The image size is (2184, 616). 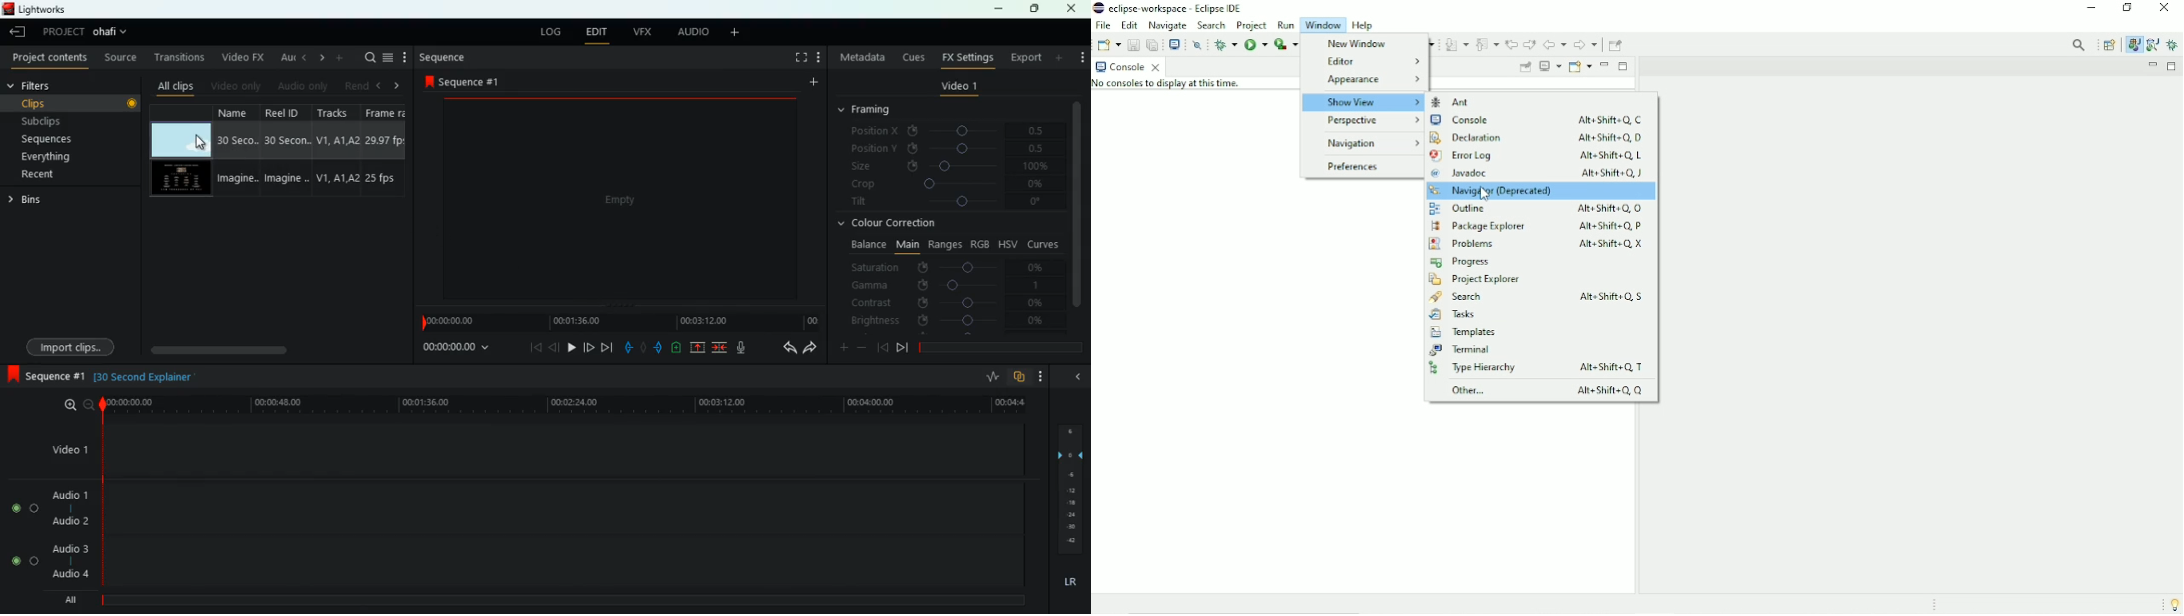 What do you see at coordinates (1617, 44) in the screenshot?
I see `Pin Editor` at bounding box center [1617, 44].